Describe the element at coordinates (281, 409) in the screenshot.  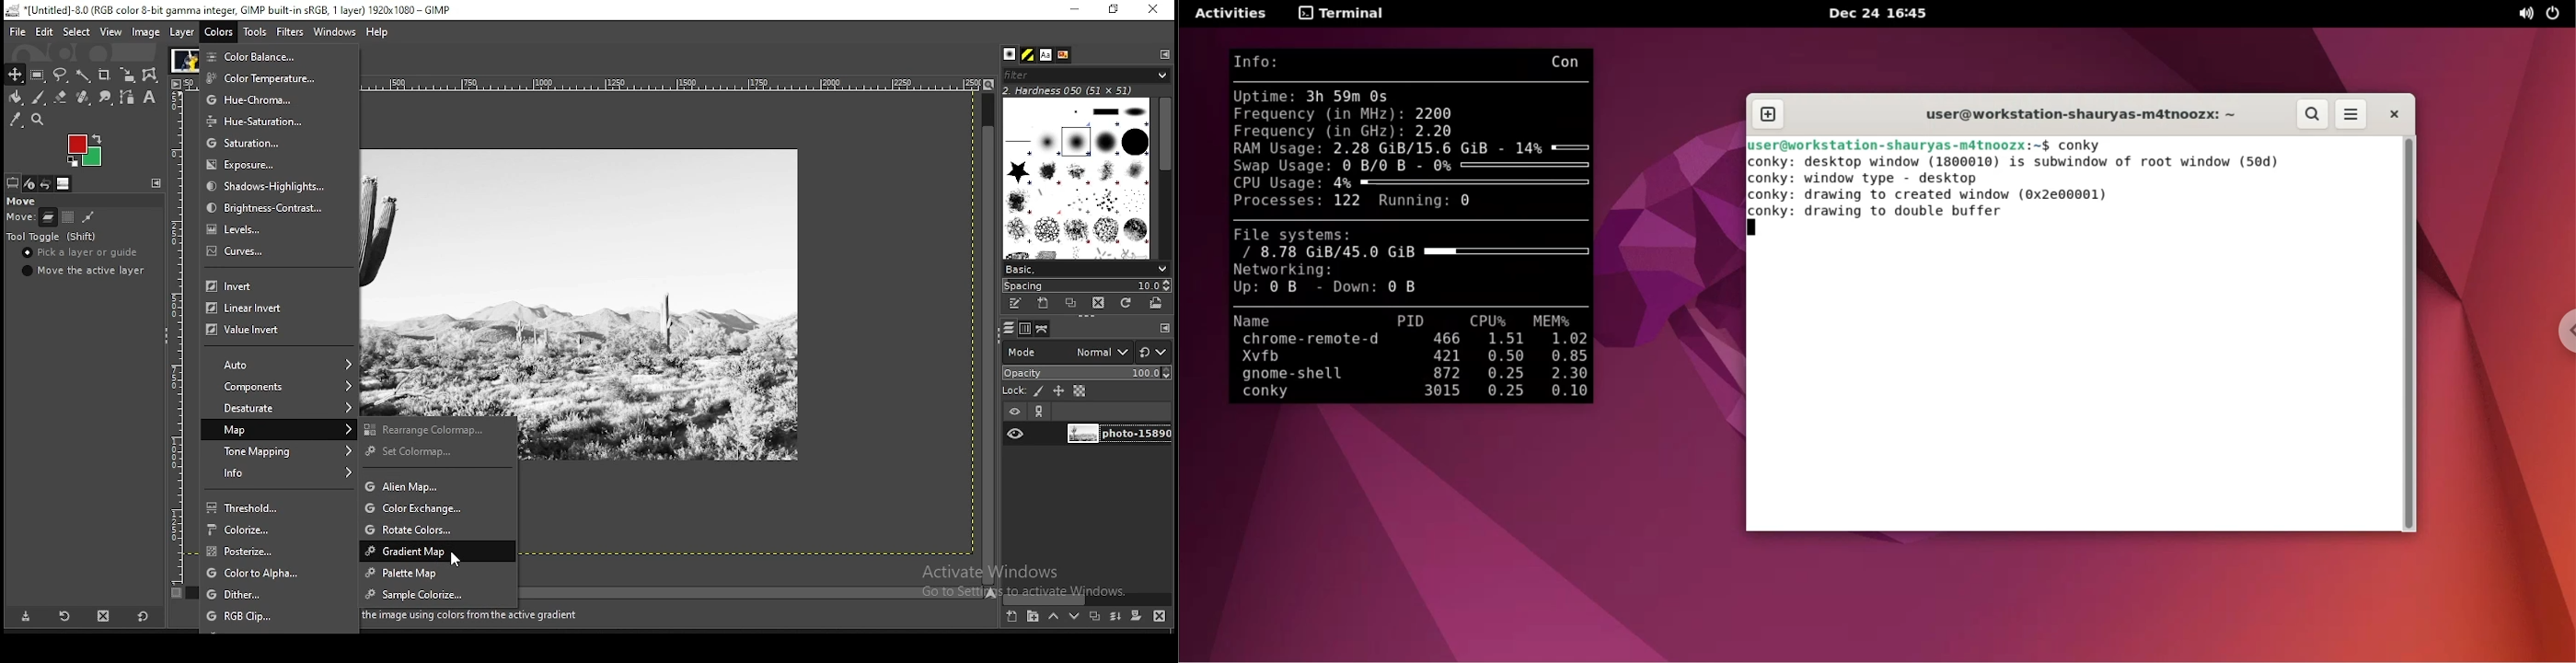
I see `desaturaste` at that location.